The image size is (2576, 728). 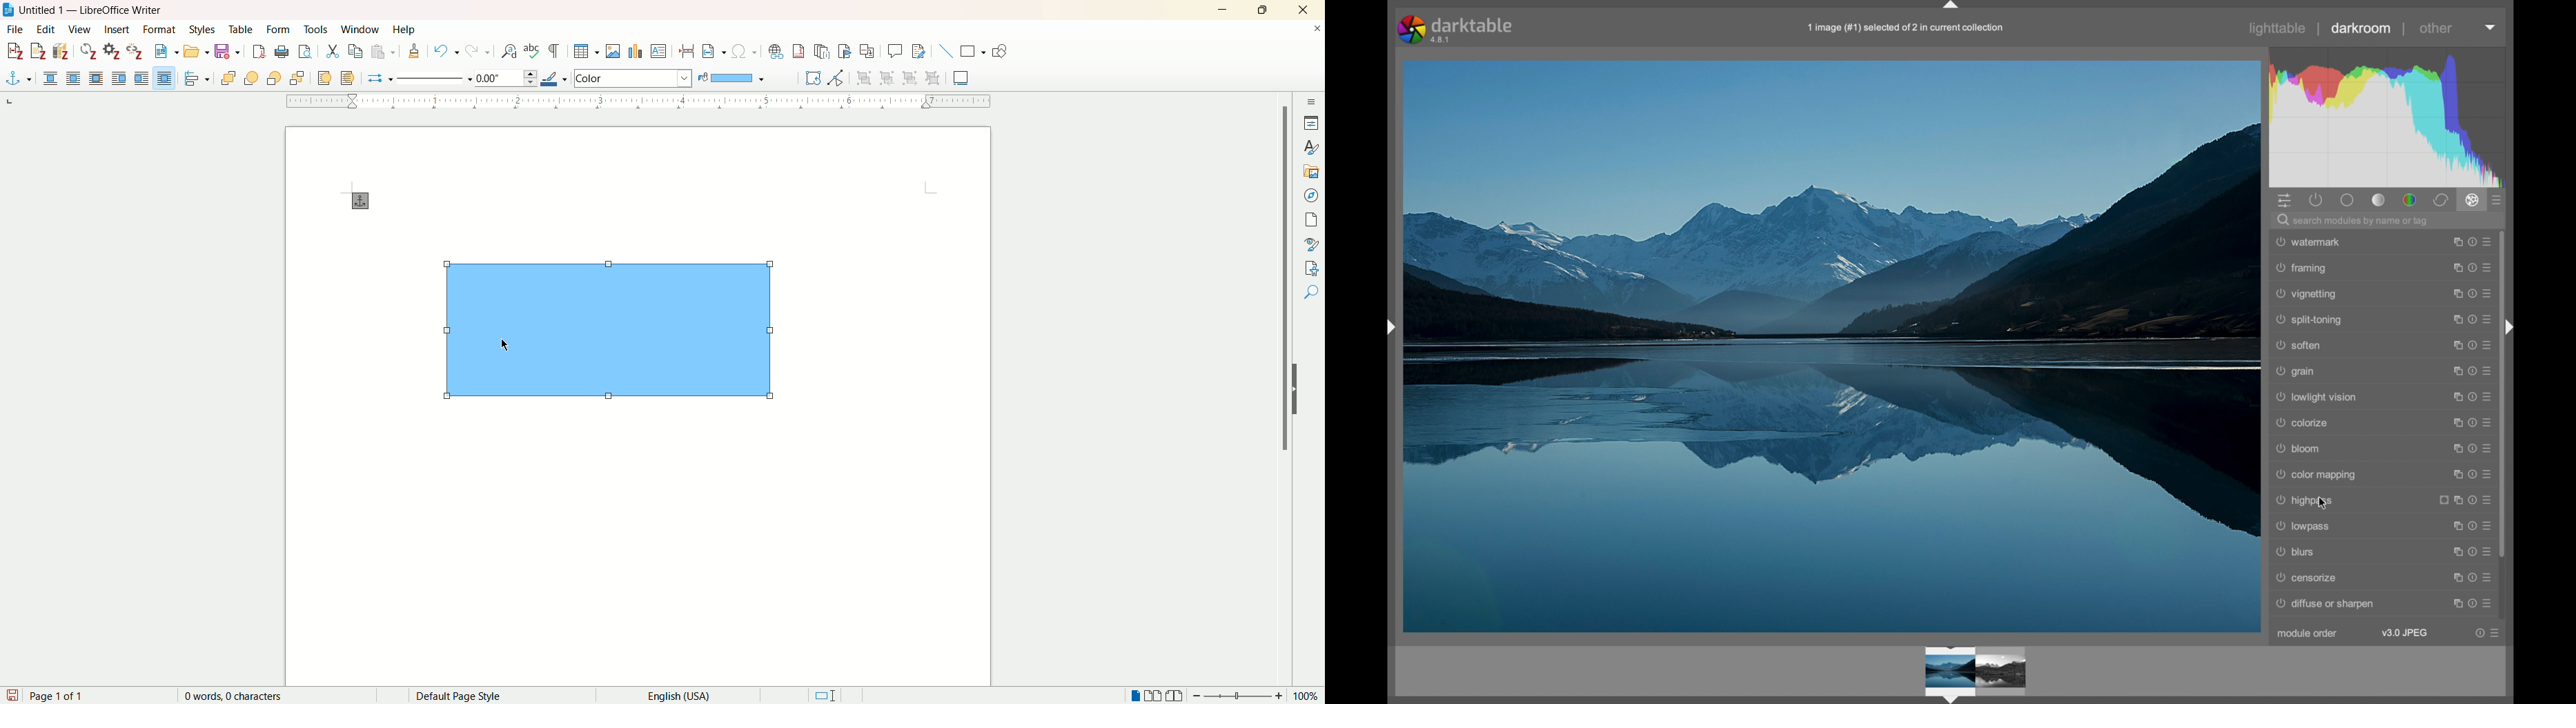 I want to click on more options, so click(x=2471, y=293).